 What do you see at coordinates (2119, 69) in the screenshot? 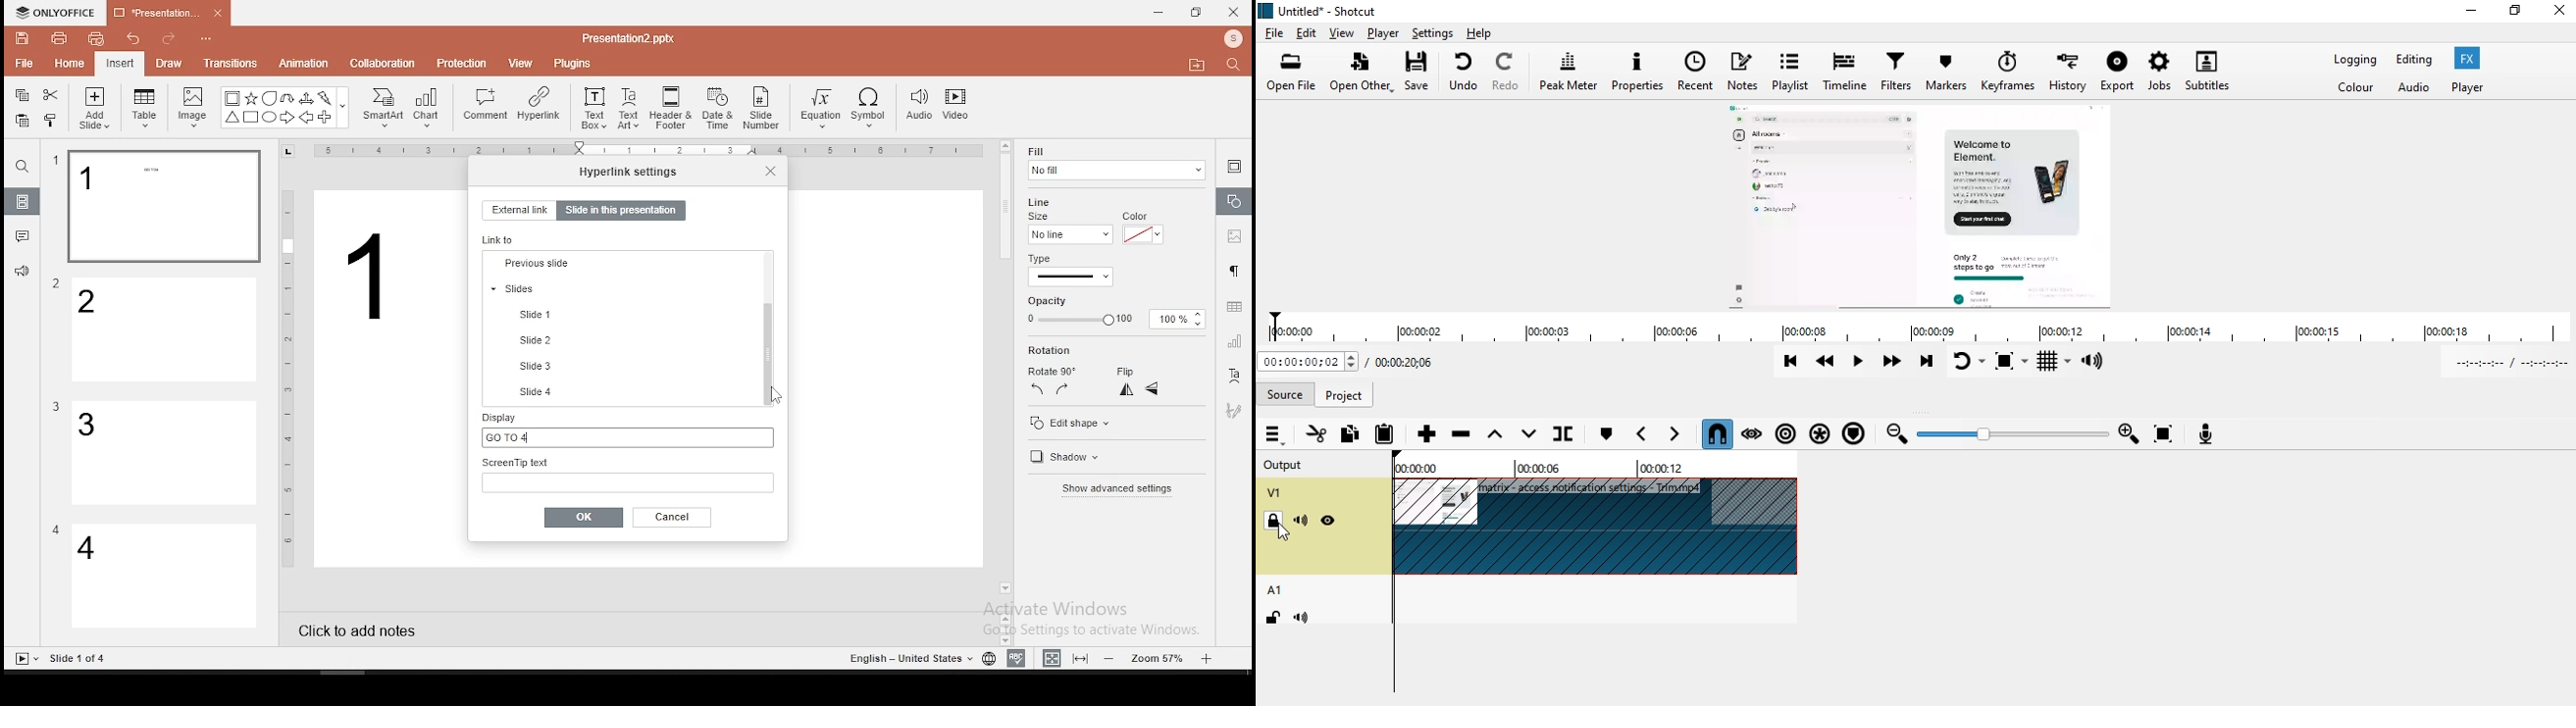
I see `export` at bounding box center [2119, 69].